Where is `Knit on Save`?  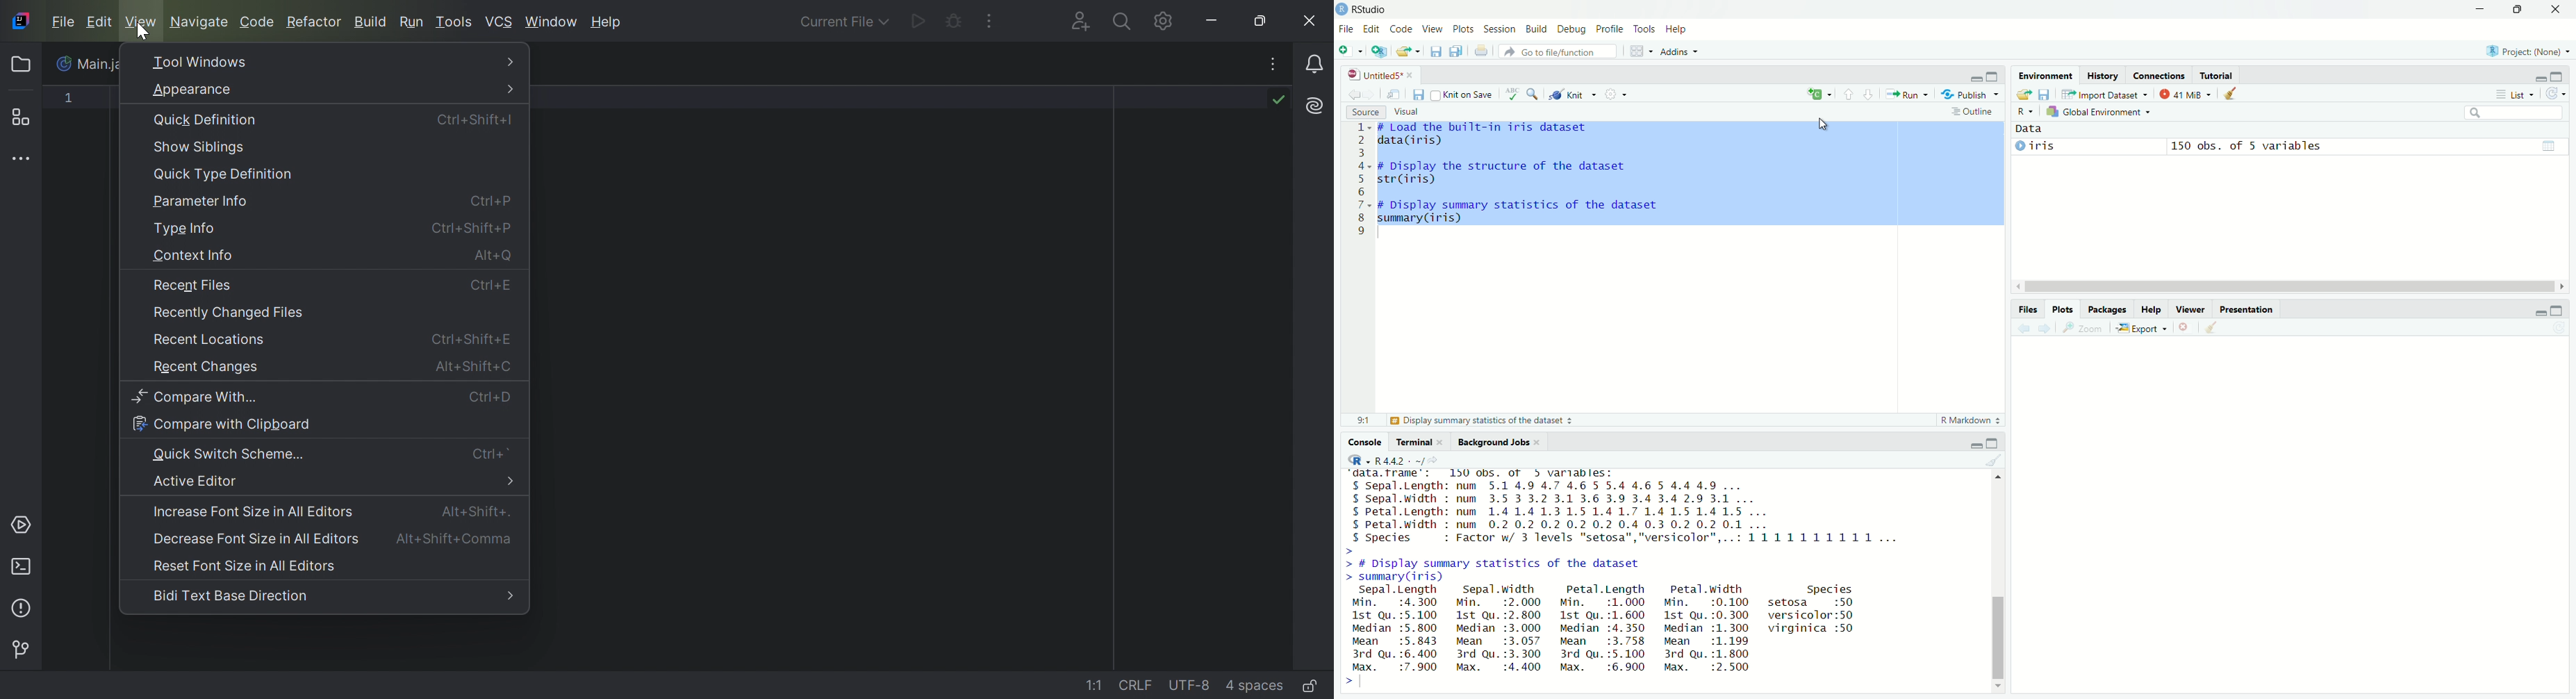
Knit on Save is located at coordinates (1462, 94).